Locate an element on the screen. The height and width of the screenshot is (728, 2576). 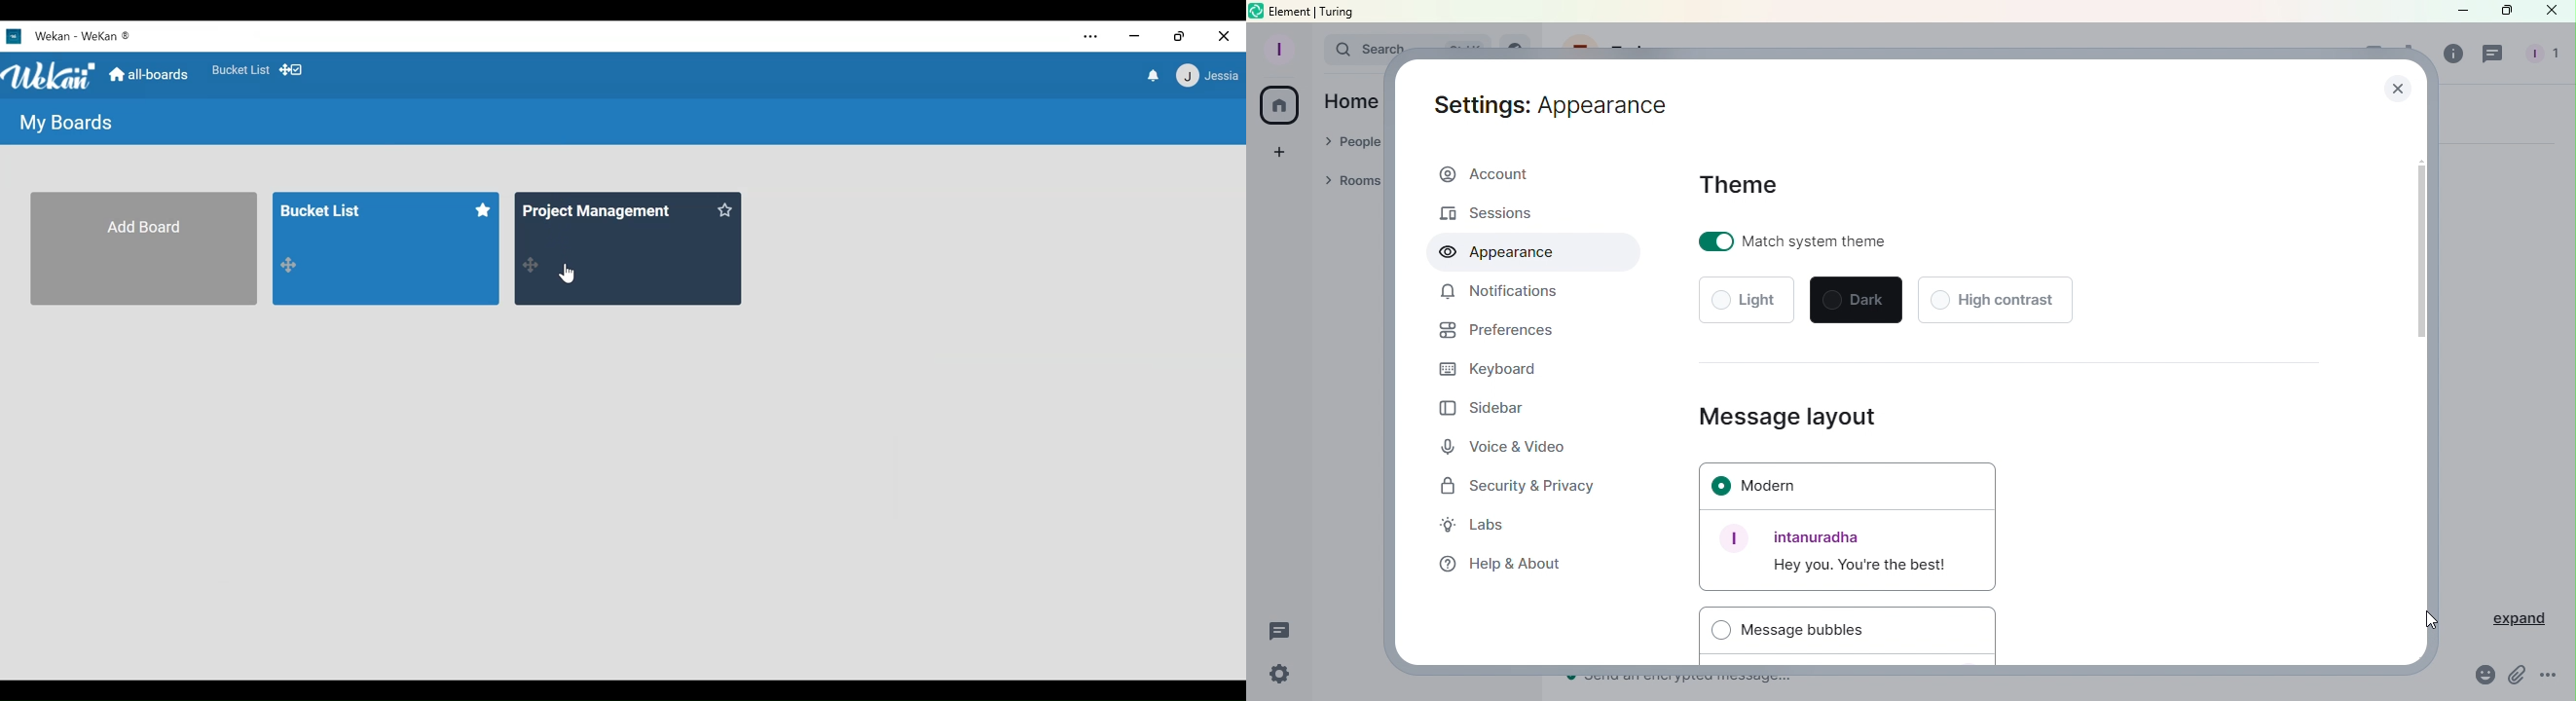
Modern is located at coordinates (1846, 487).